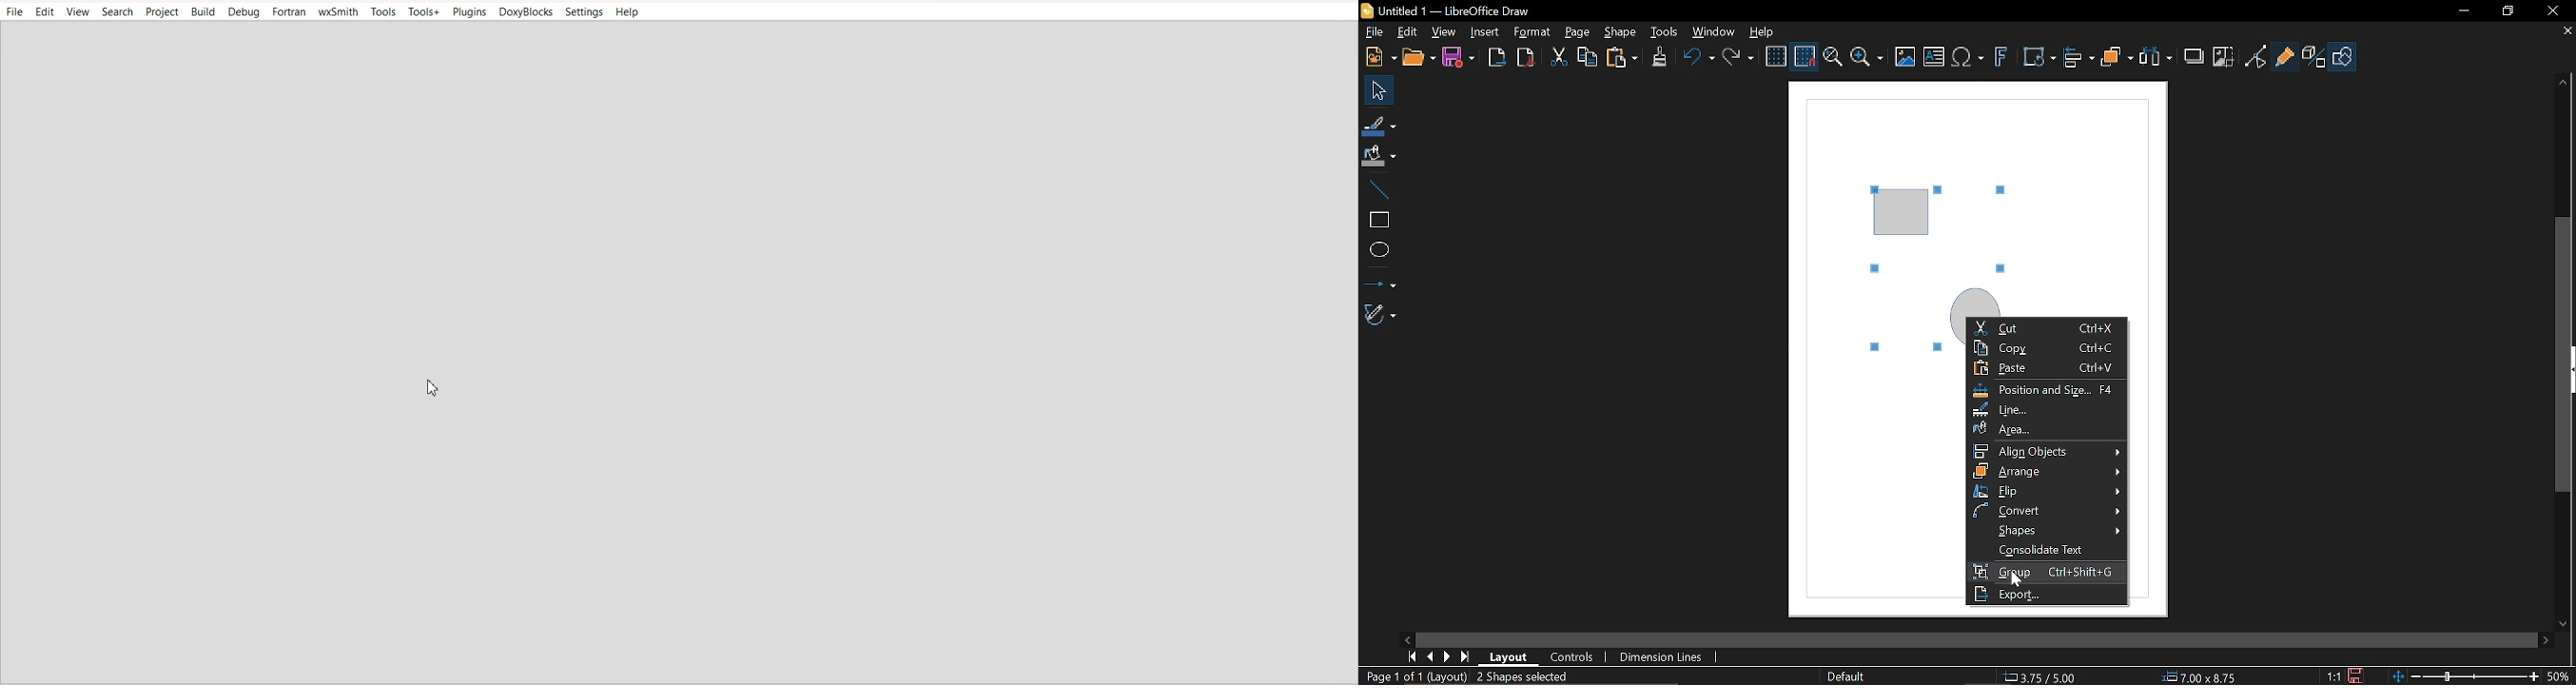 This screenshot has width=2576, height=700. What do you see at coordinates (1740, 59) in the screenshot?
I see `Redo` at bounding box center [1740, 59].